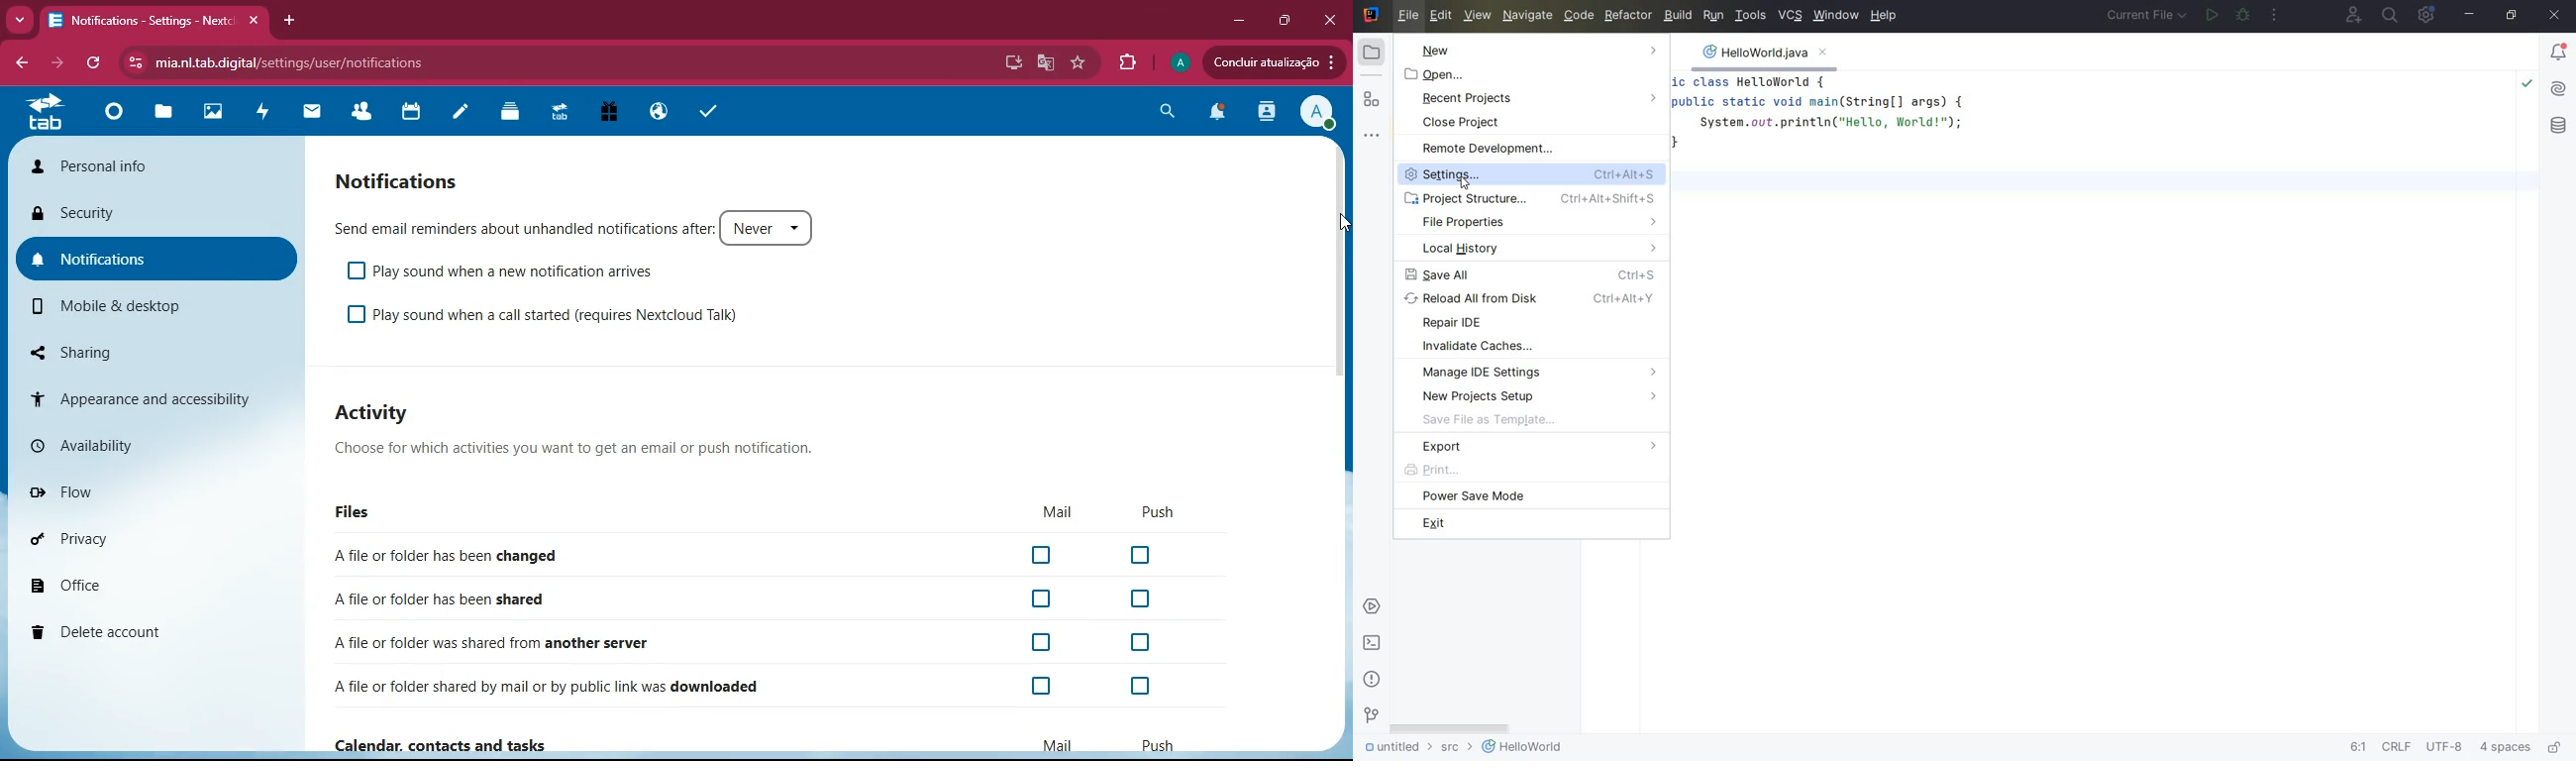 The height and width of the screenshot is (784, 2576). What do you see at coordinates (142, 580) in the screenshot?
I see `office` at bounding box center [142, 580].